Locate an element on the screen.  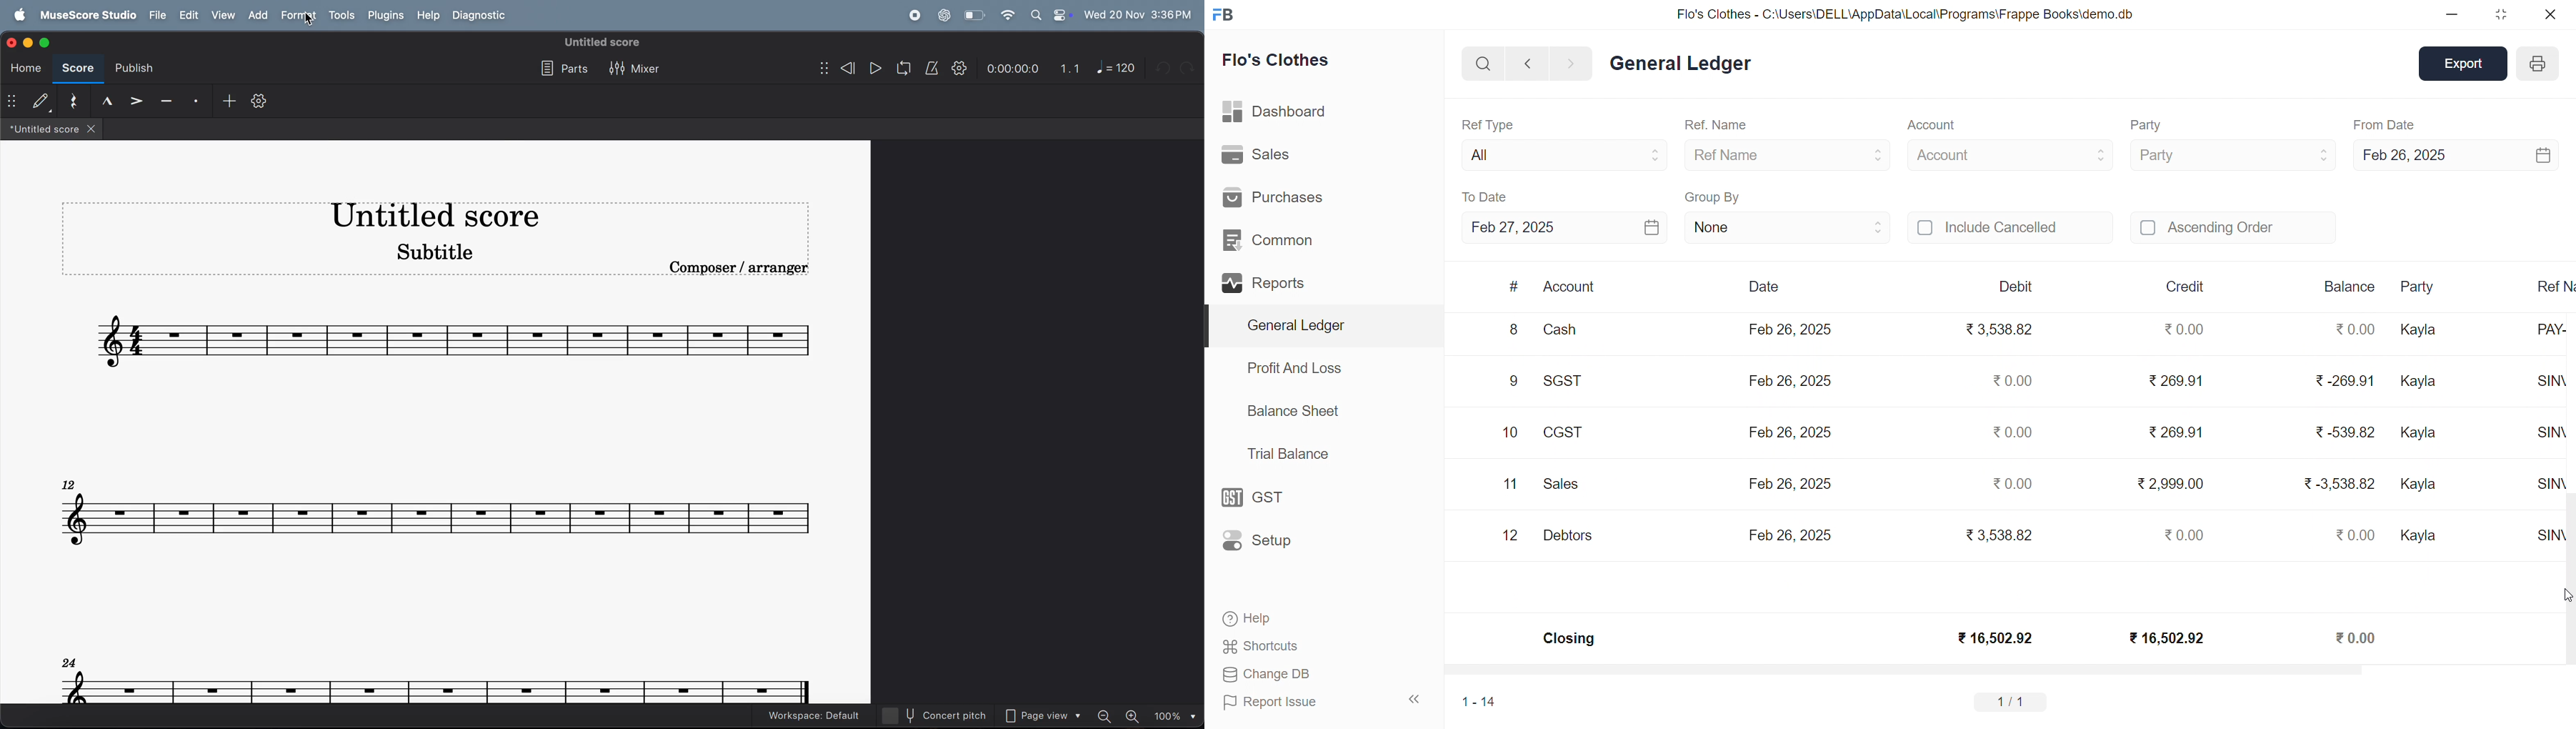
1.1 is located at coordinates (1071, 69).